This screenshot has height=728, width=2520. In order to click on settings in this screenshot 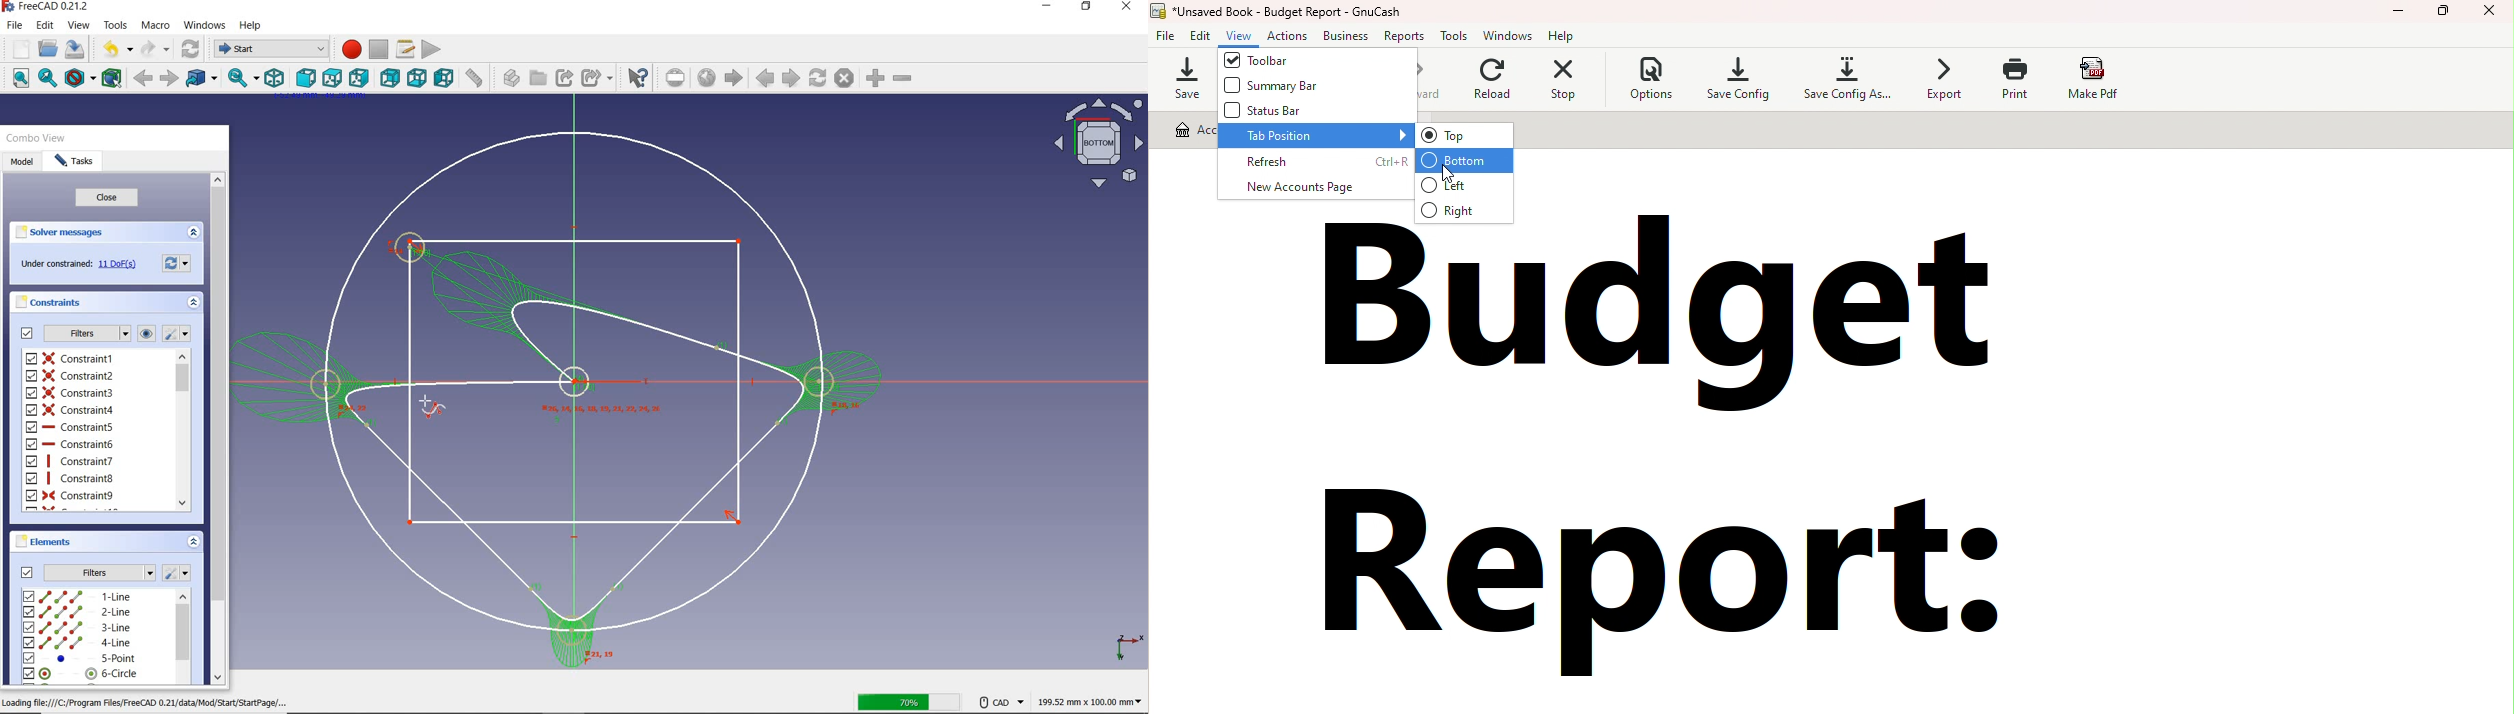, I will do `click(178, 332)`.